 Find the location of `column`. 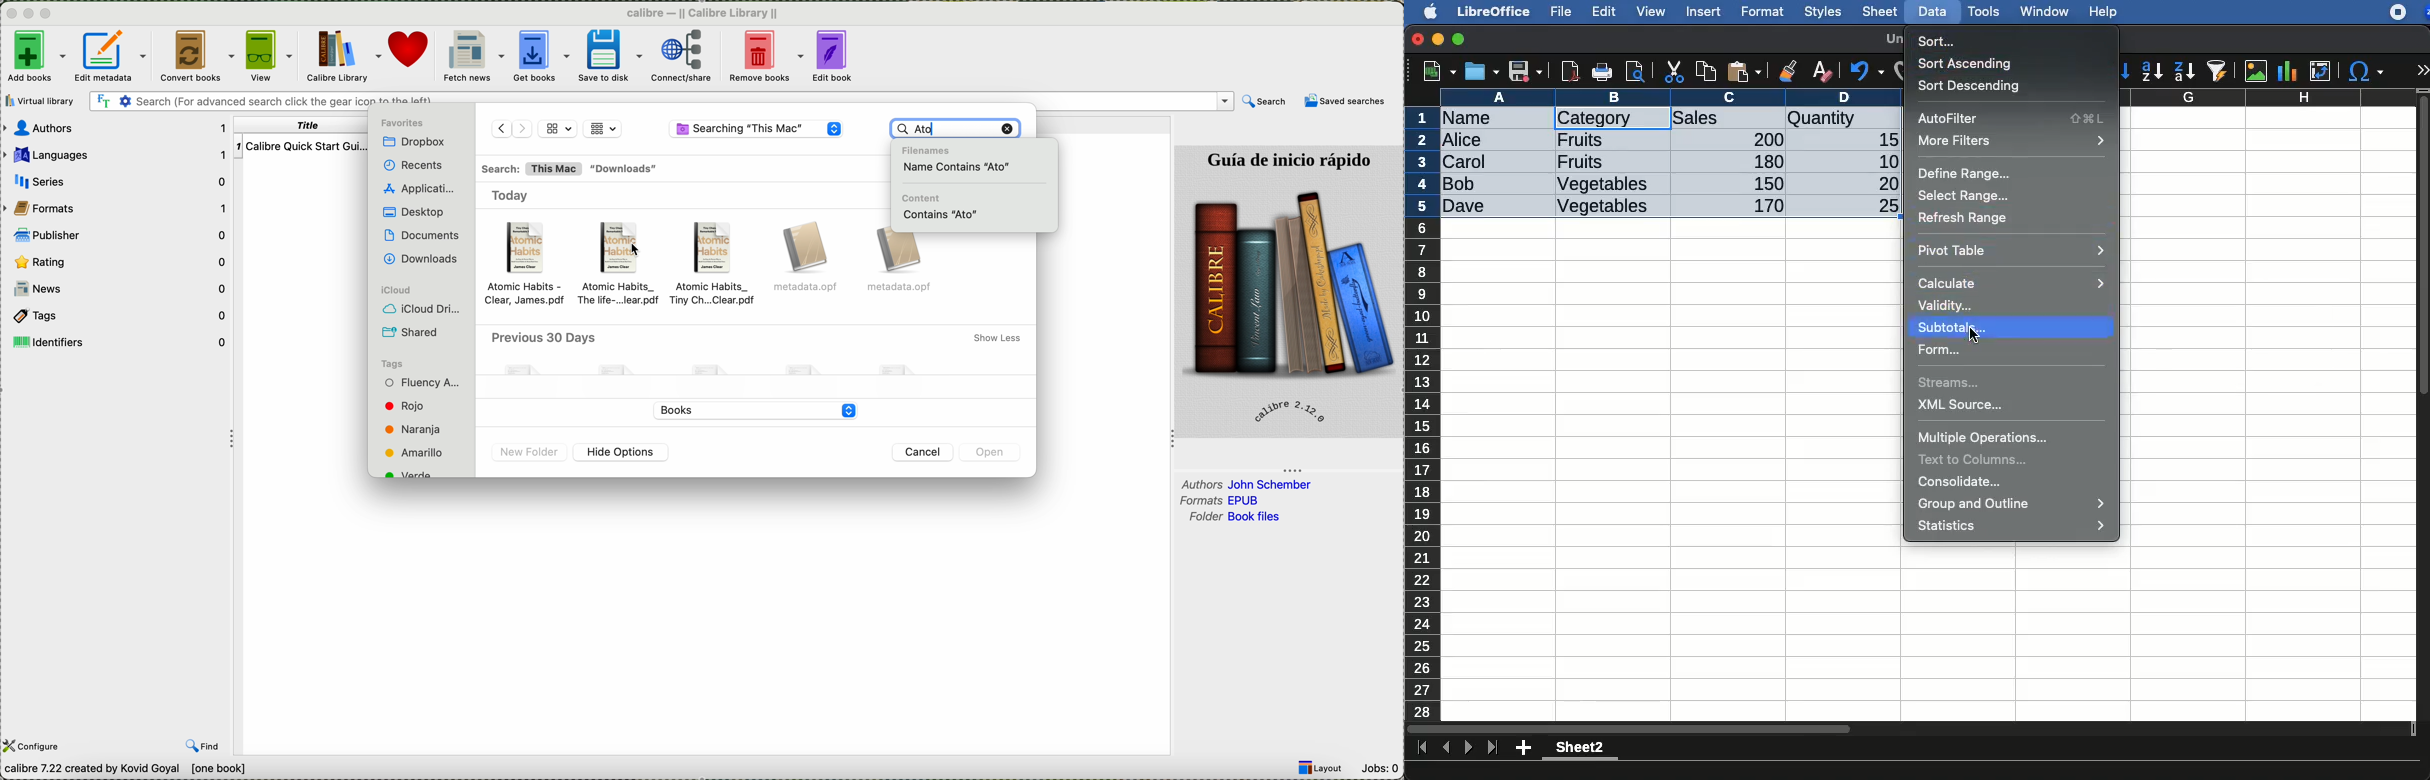

column is located at coordinates (1671, 97).